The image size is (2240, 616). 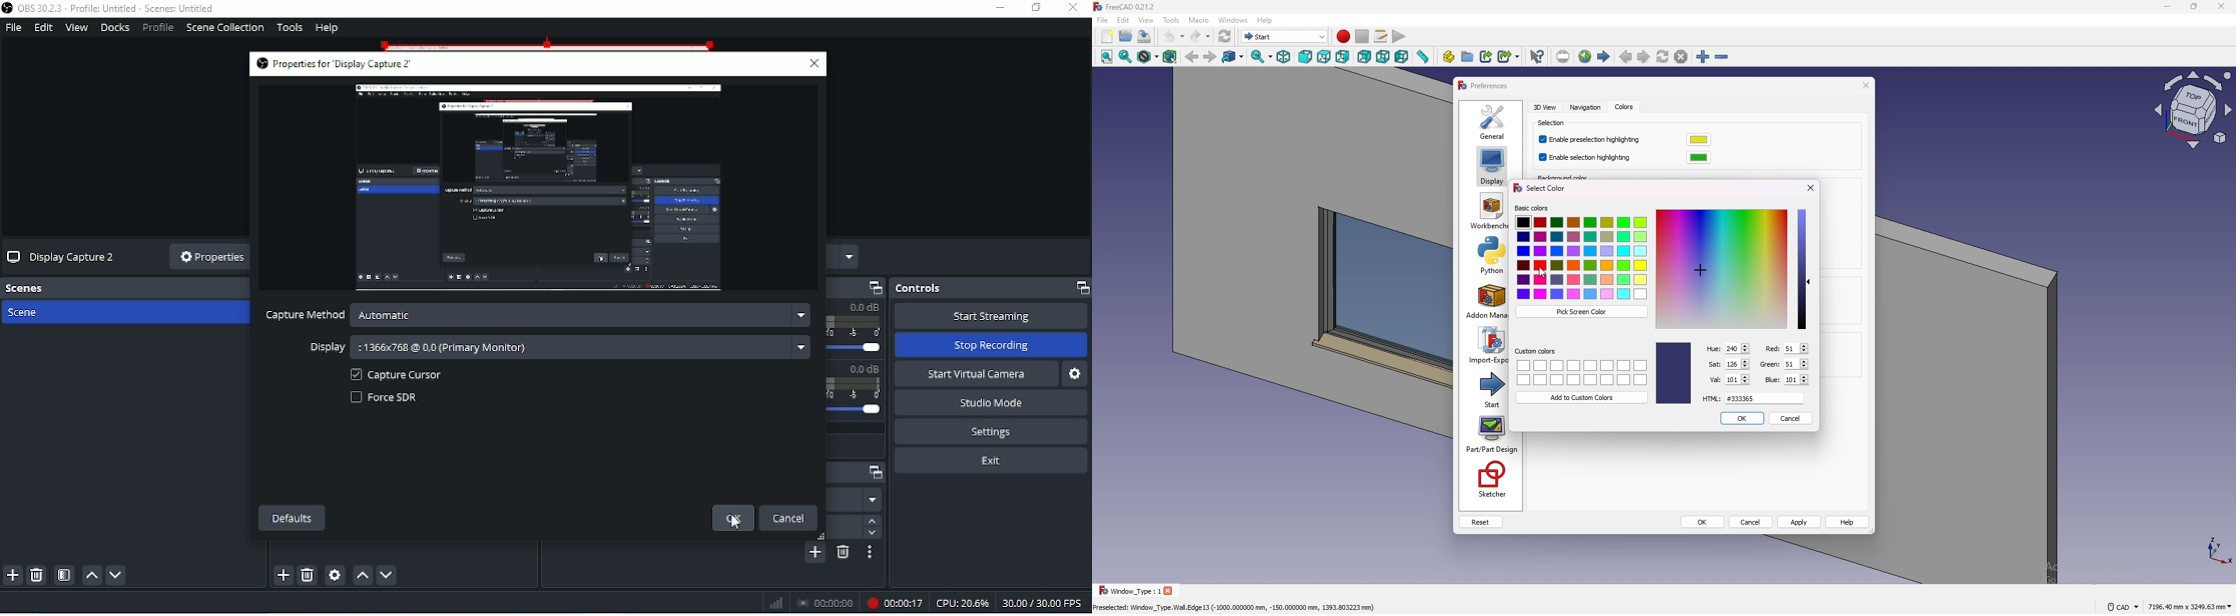 I want to click on start, so click(x=1488, y=389).